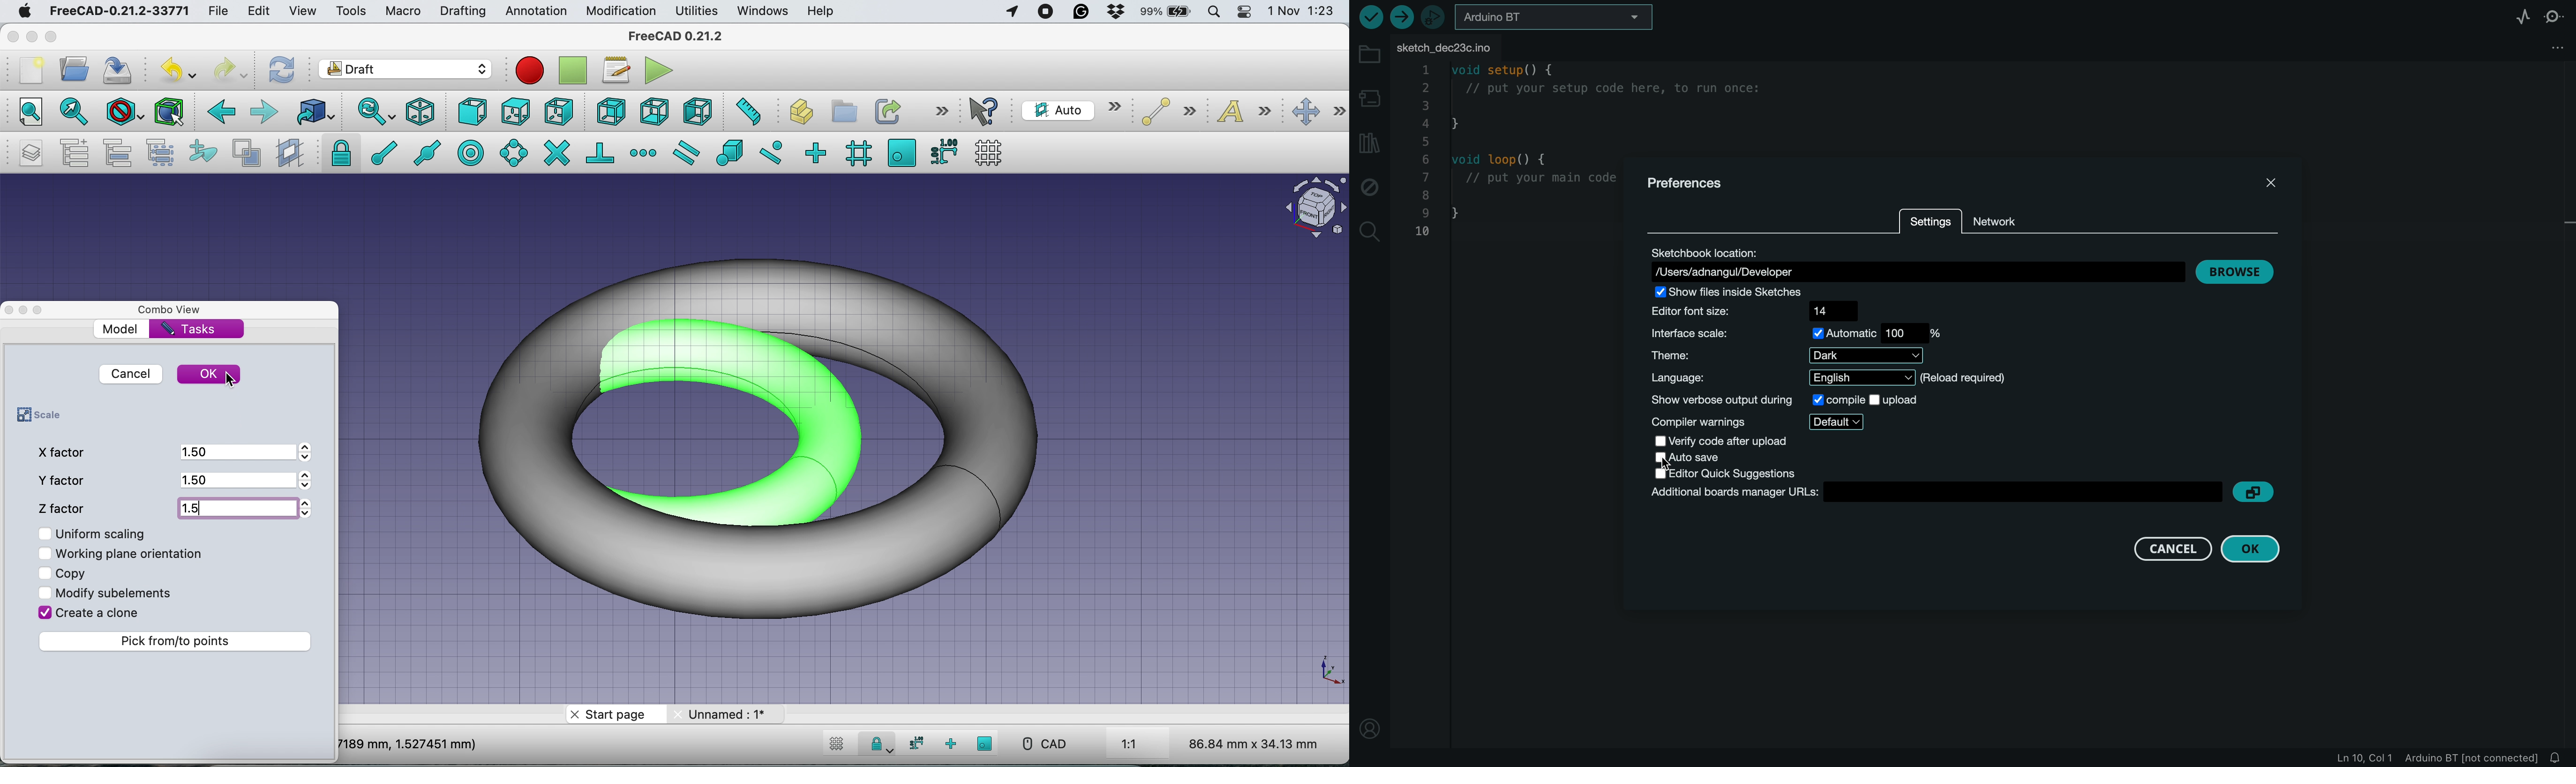  I want to click on spotlight search, so click(1216, 10).